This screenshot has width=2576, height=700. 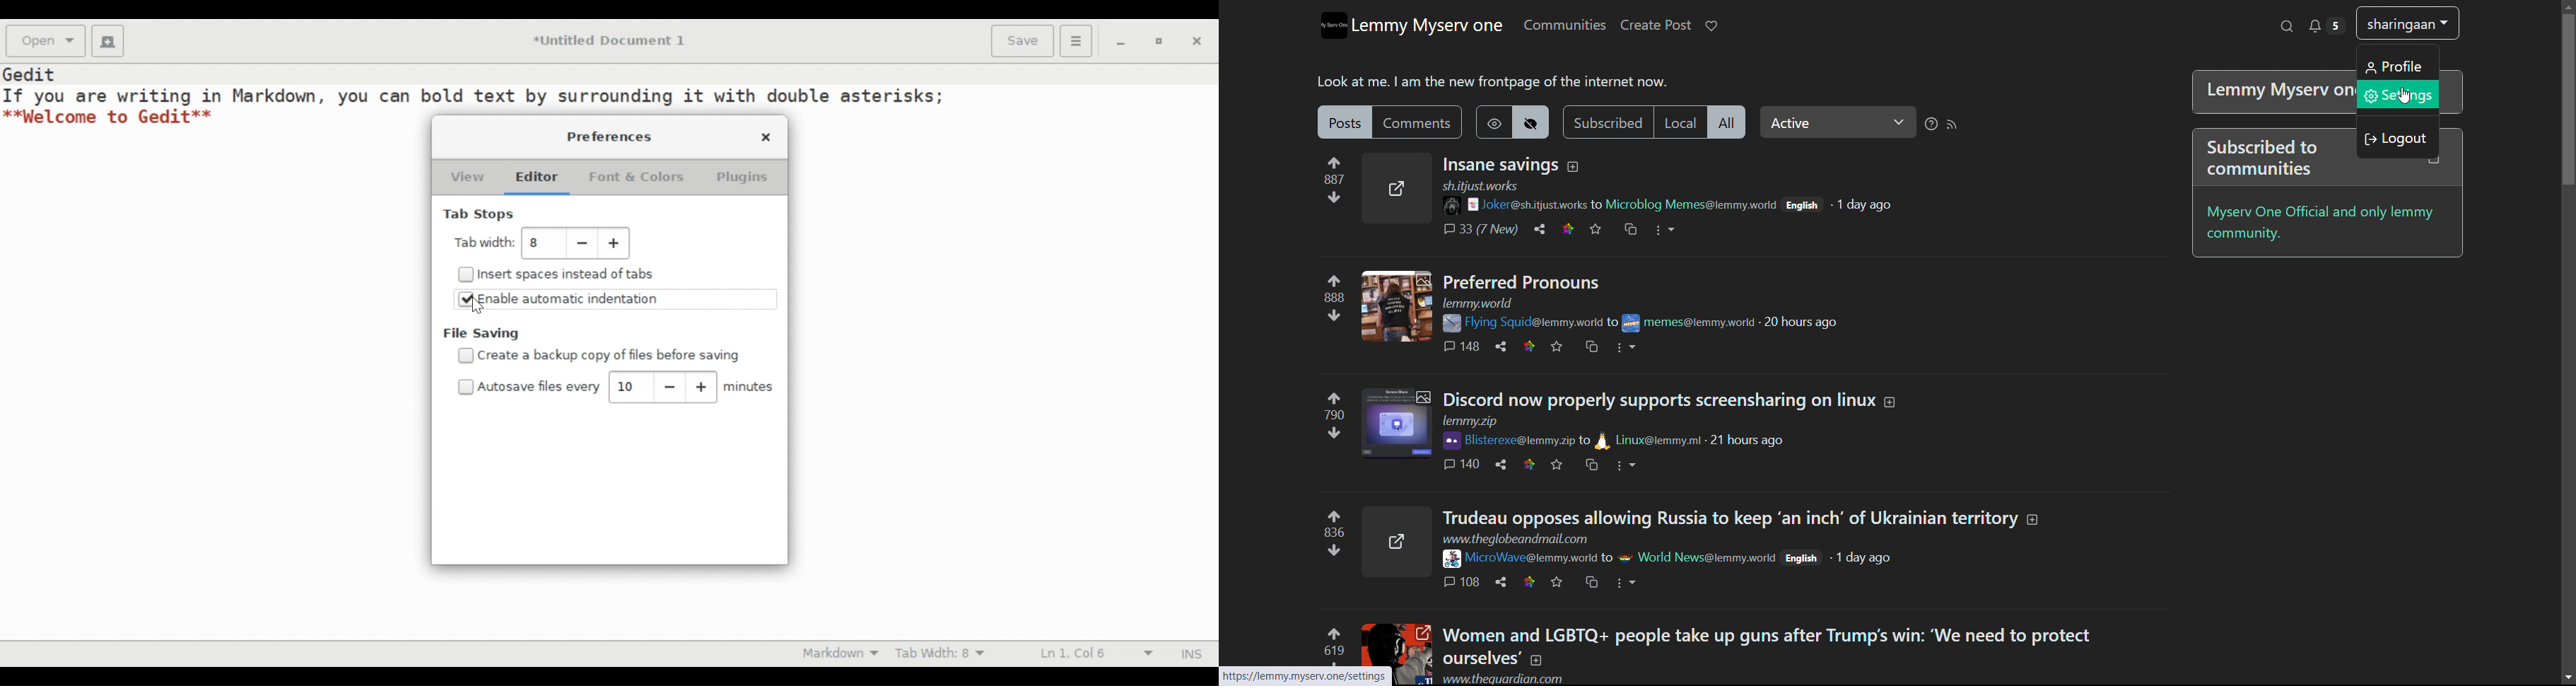 What do you see at coordinates (2032, 520) in the screenshot?
I see `expand` at bounding box center [2032, 520].